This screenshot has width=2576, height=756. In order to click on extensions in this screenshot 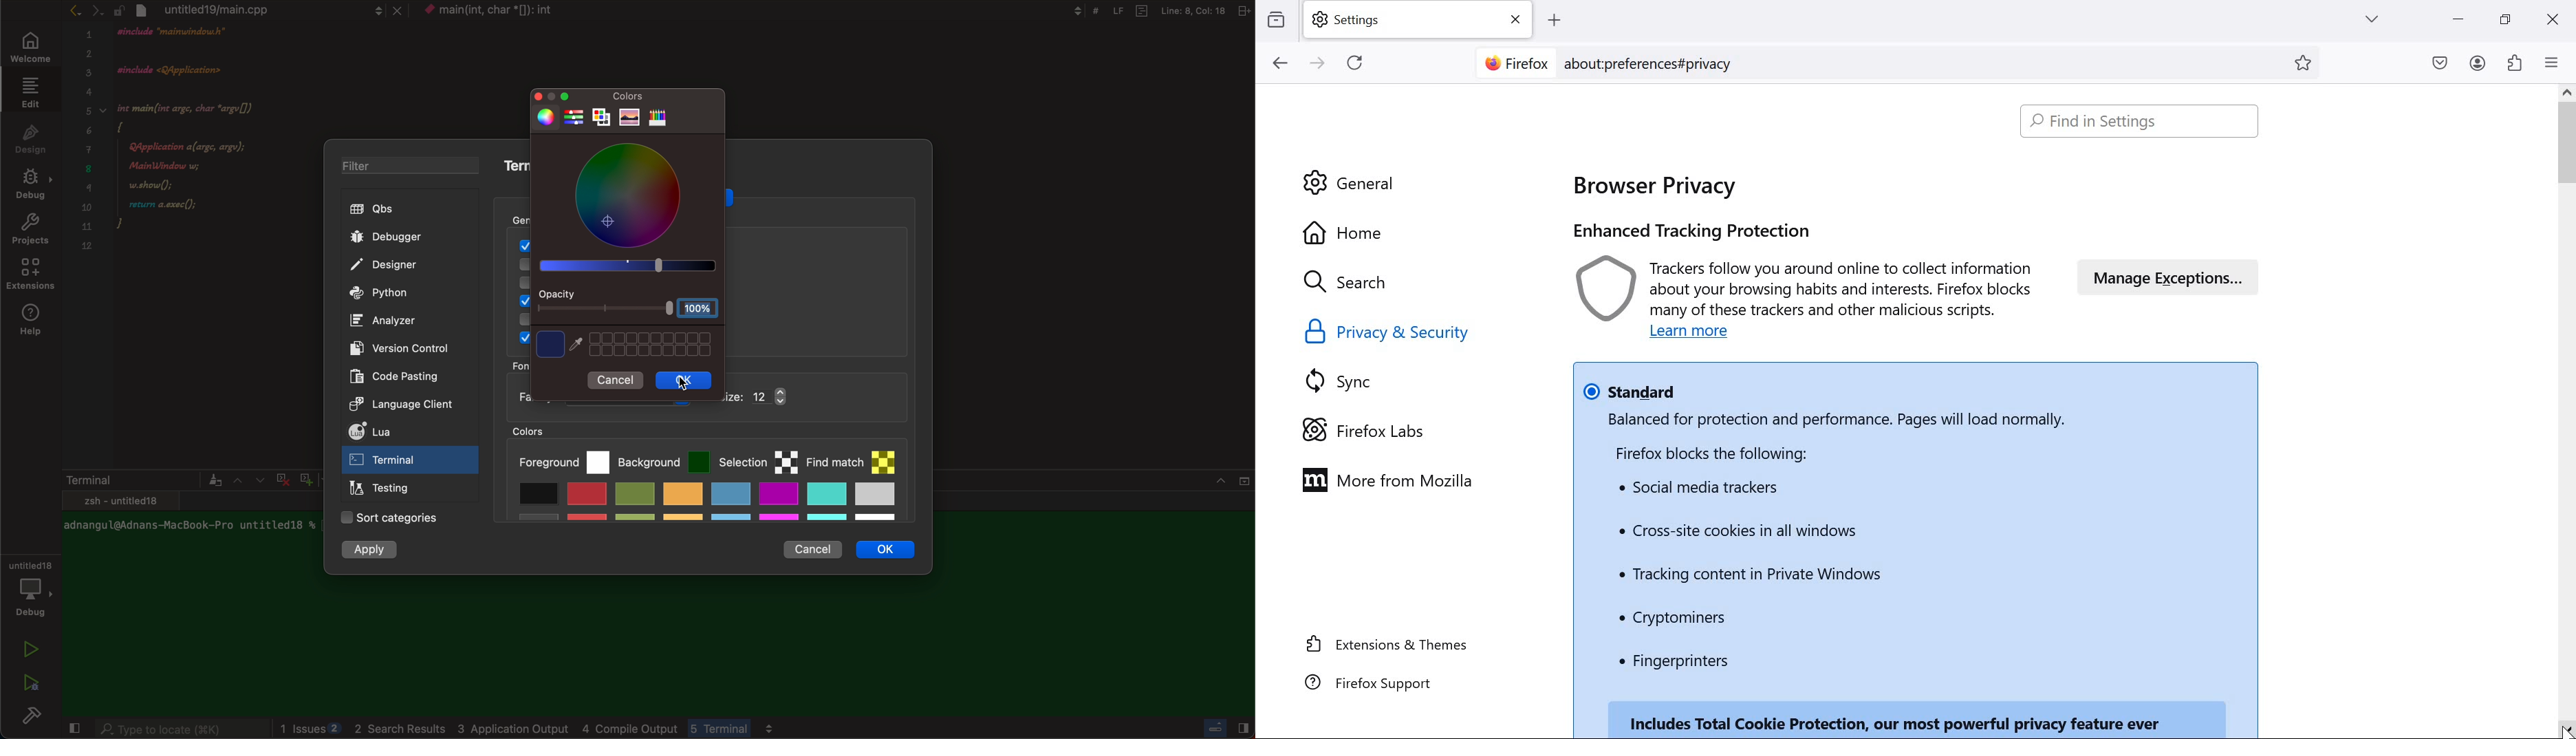, I will do `click(32, 277)`.